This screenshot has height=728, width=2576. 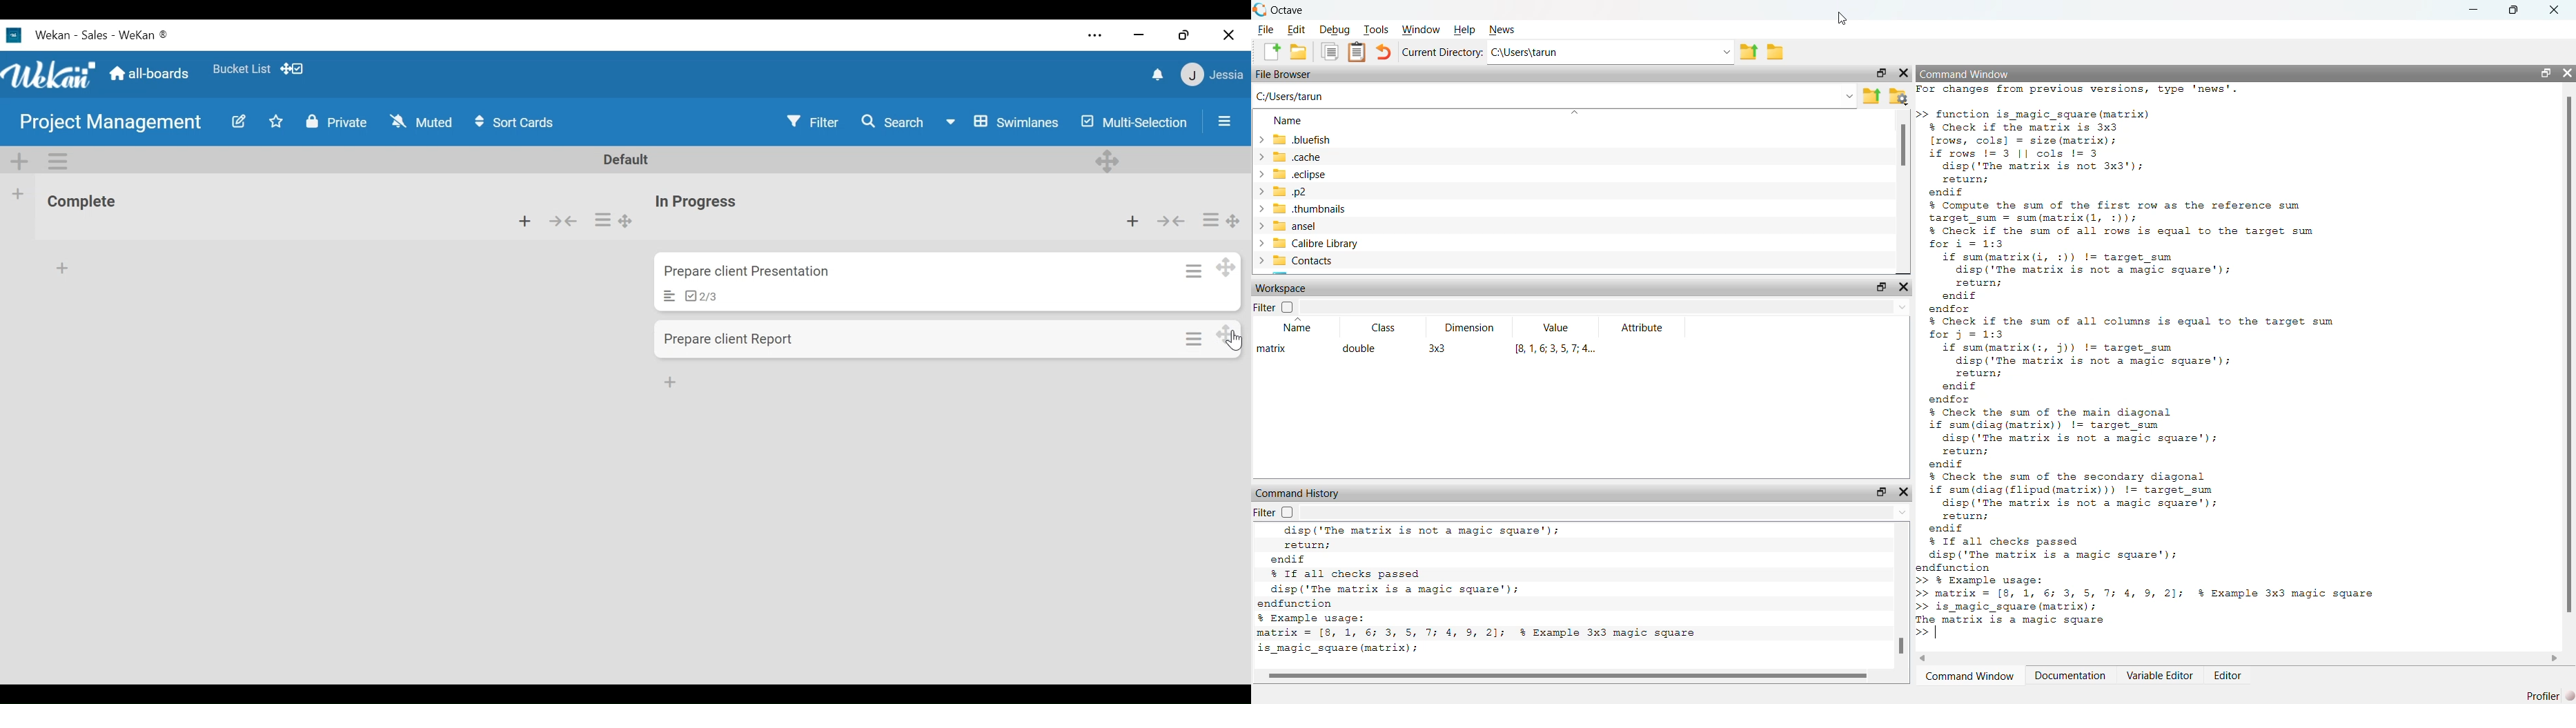 What do you see at coordinates (1285, 226) in the screenshot?
I see `ansel` at bounding box center [1285, 226].